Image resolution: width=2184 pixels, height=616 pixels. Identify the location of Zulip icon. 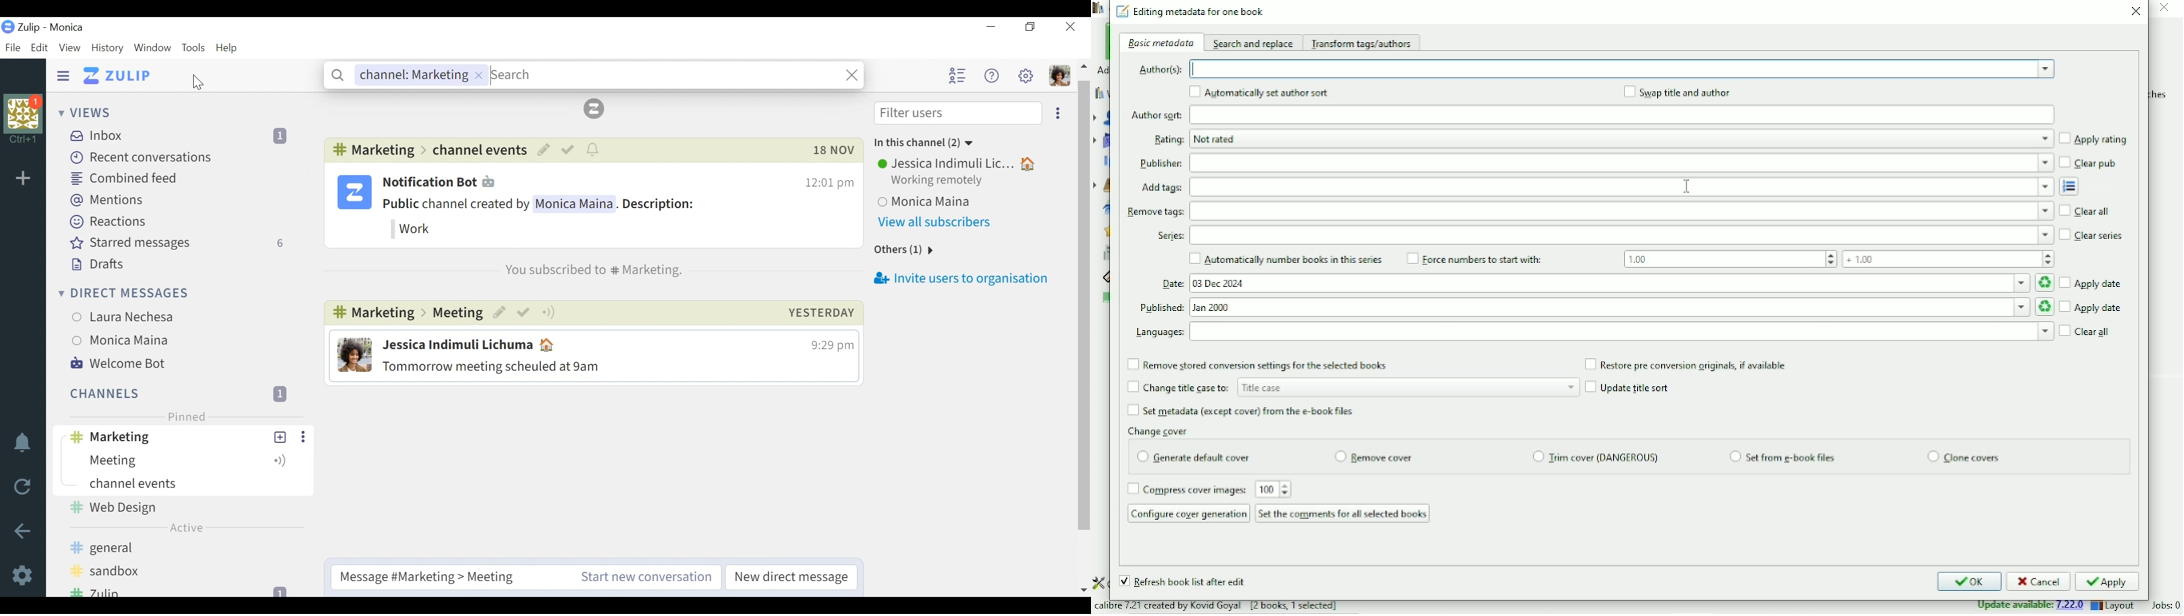
(595, 110).